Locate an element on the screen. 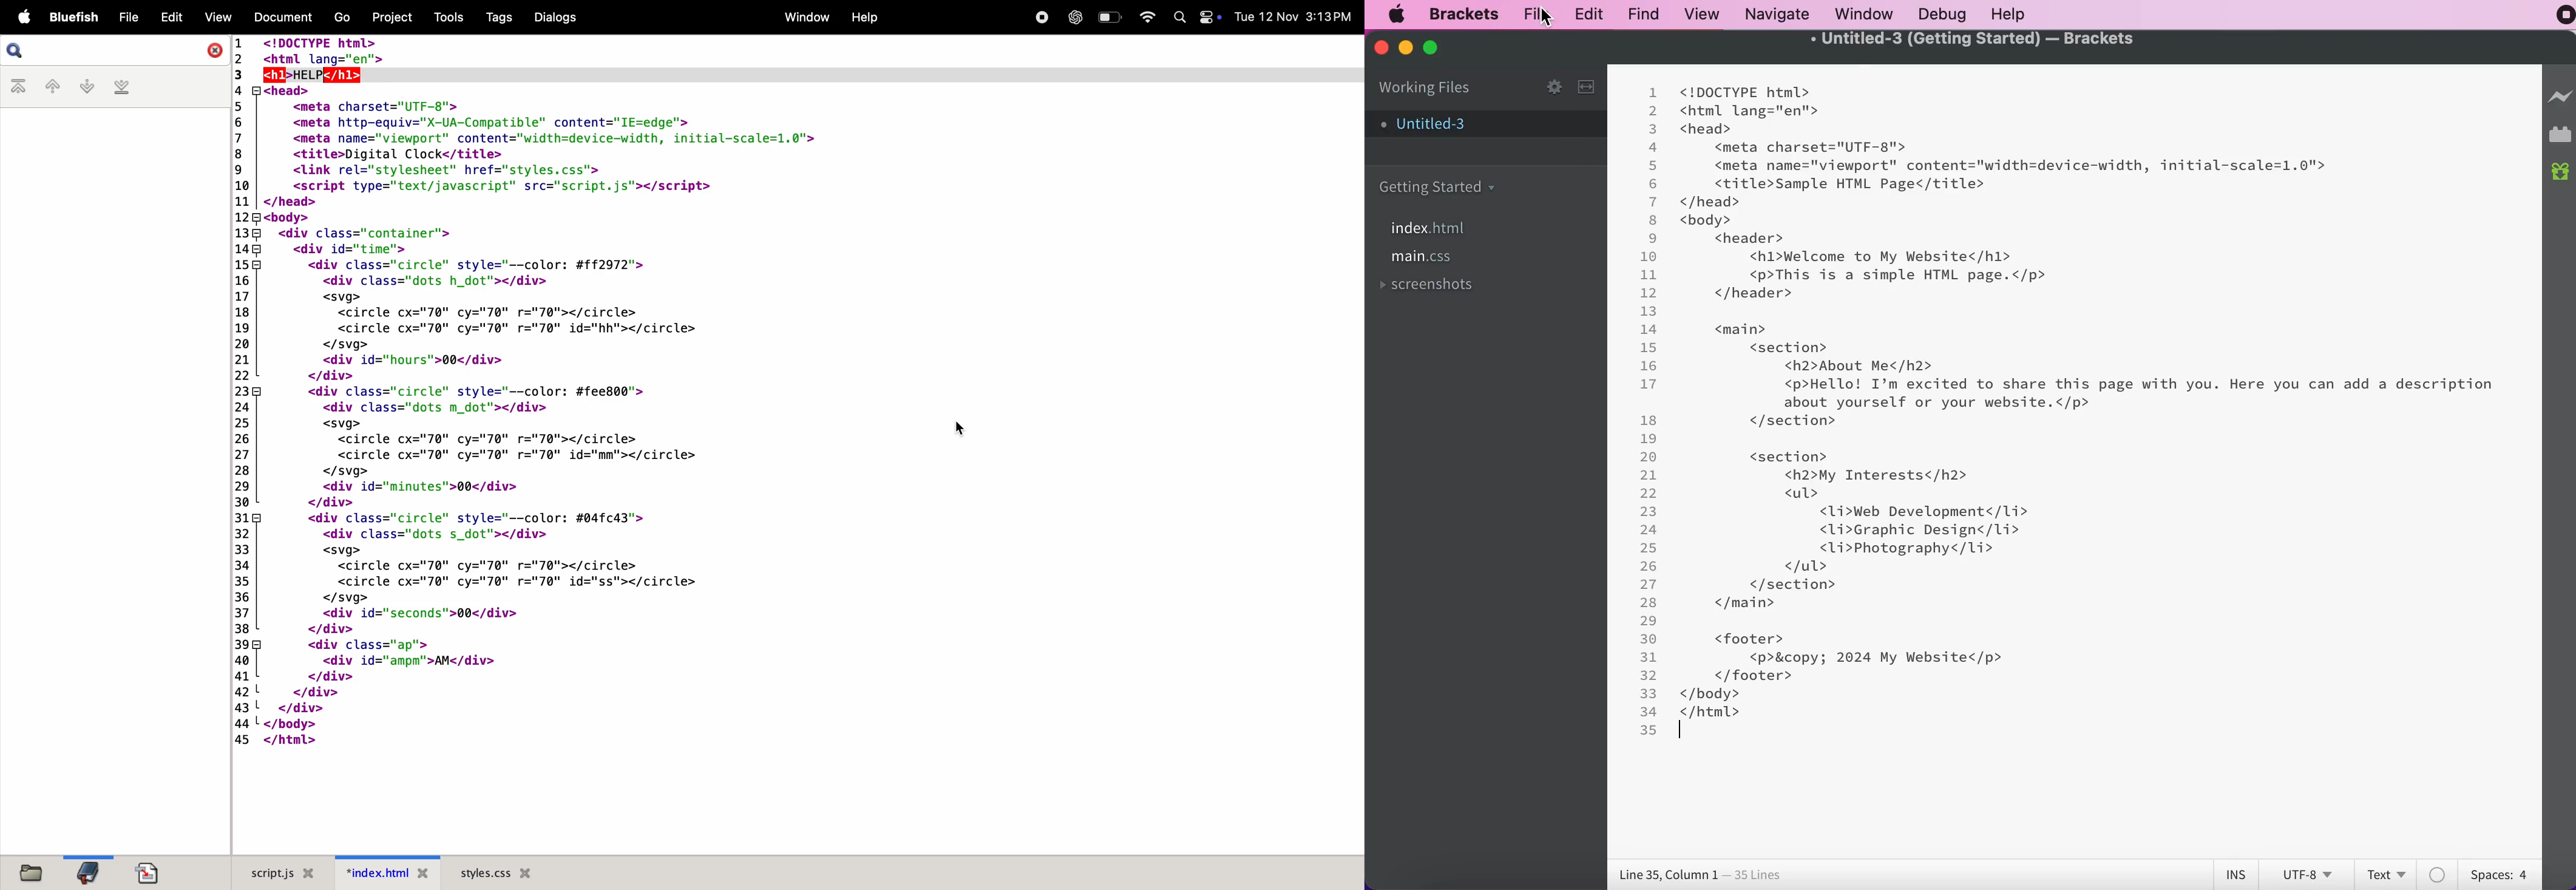  document is located at coordinates (148, 873).